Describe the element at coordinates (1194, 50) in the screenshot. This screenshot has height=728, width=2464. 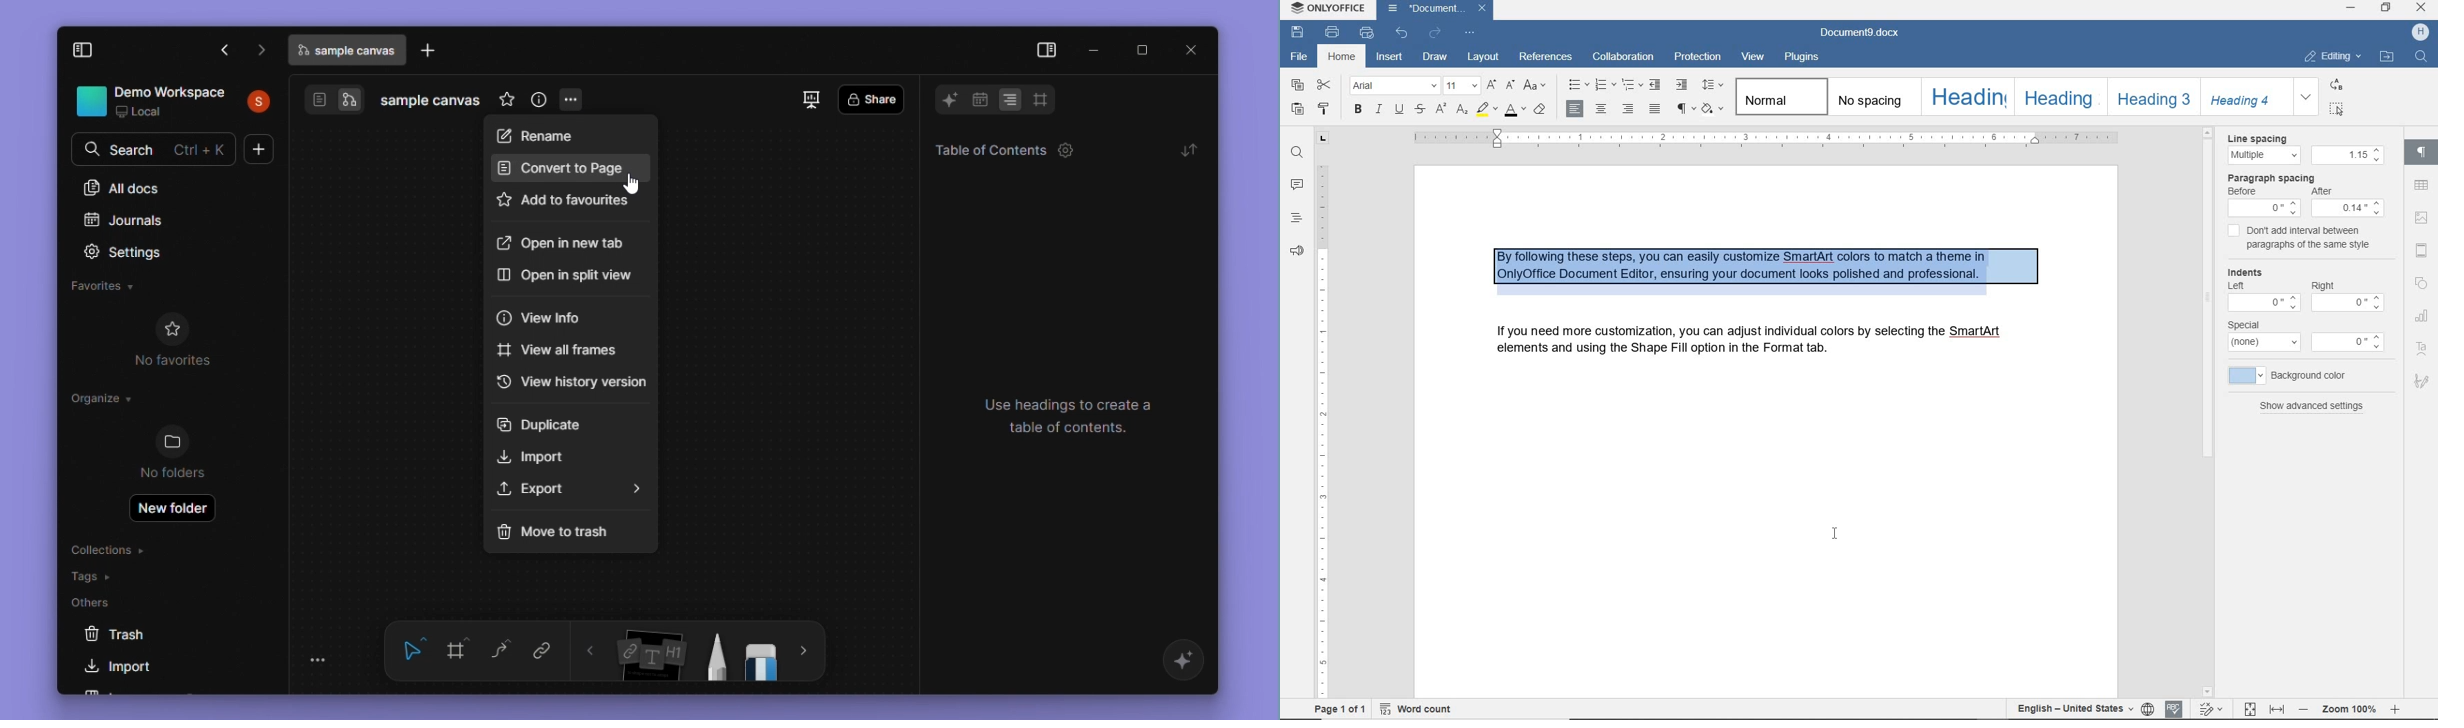
I see `Close` at that location.